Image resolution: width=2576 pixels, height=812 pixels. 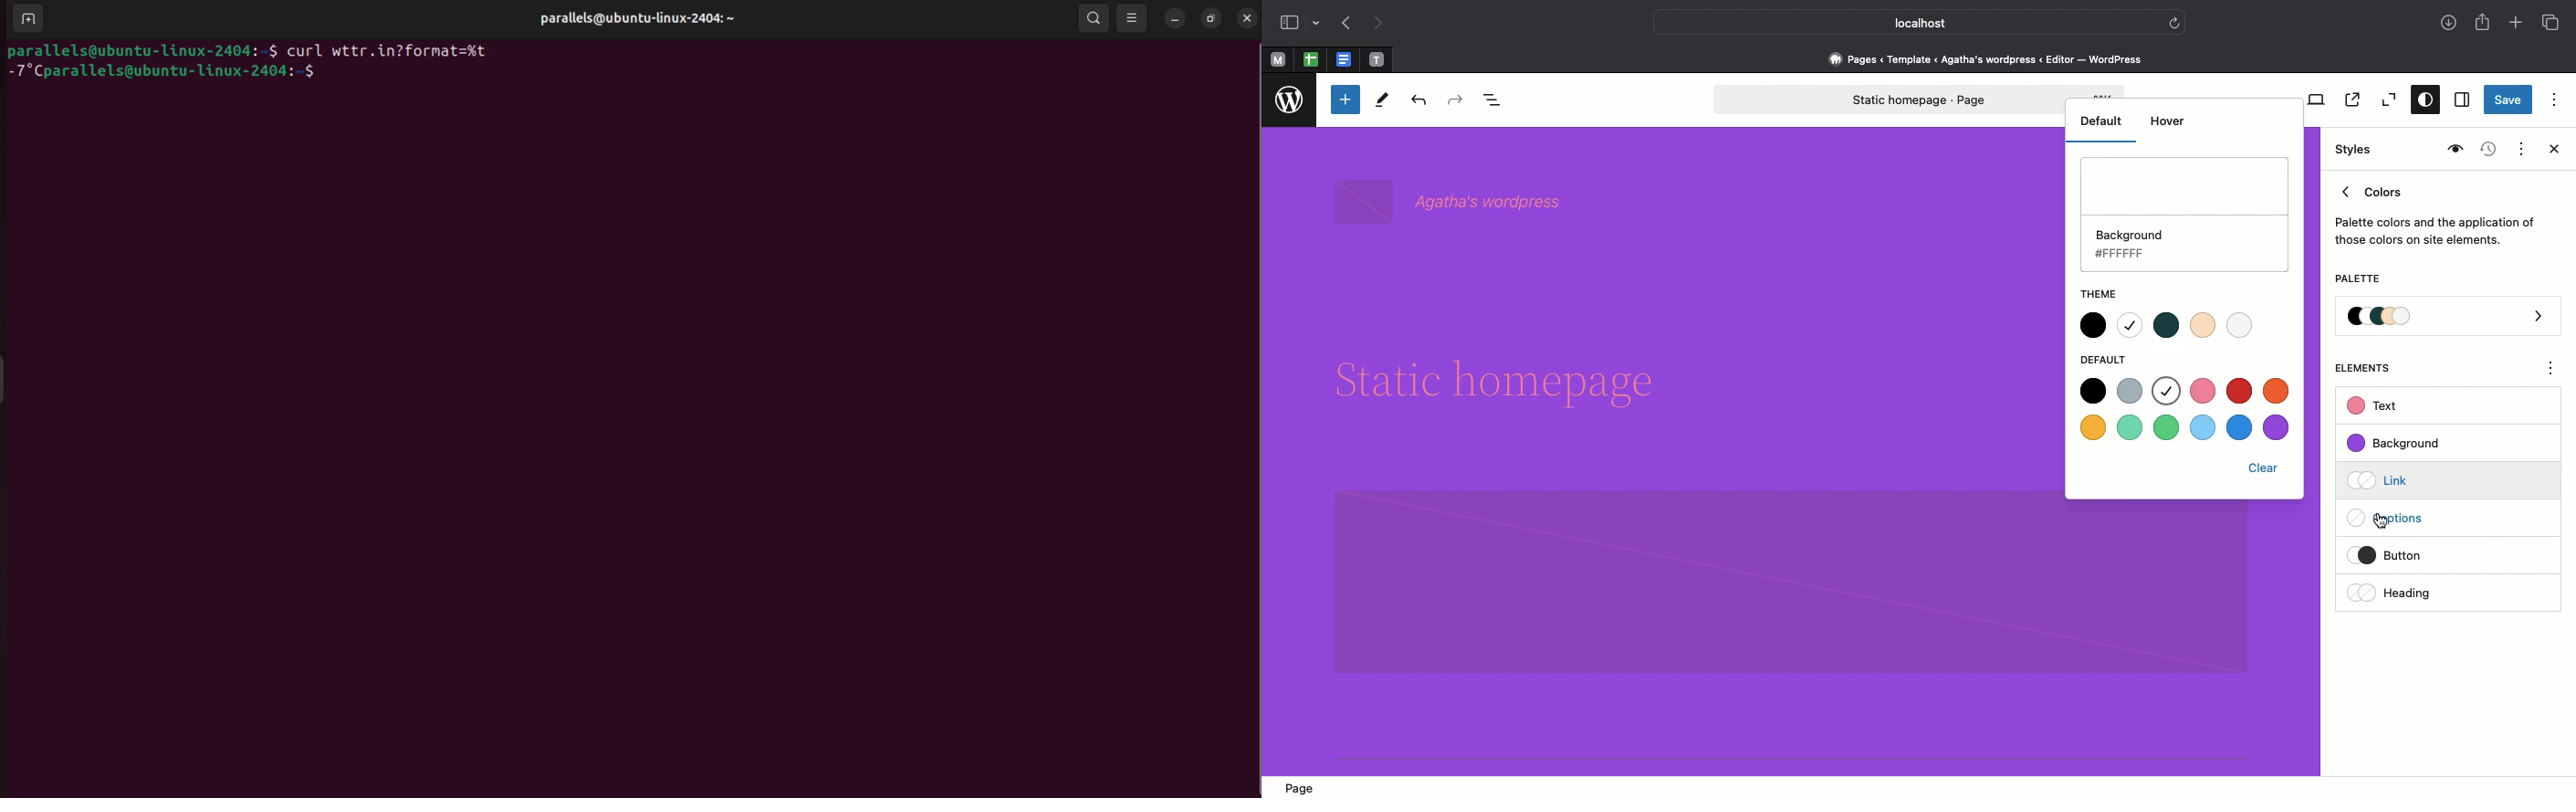 What do you see at coordinates (2312, 100) in the screenshot?
I see `View` at bounding box center [2312, 100].